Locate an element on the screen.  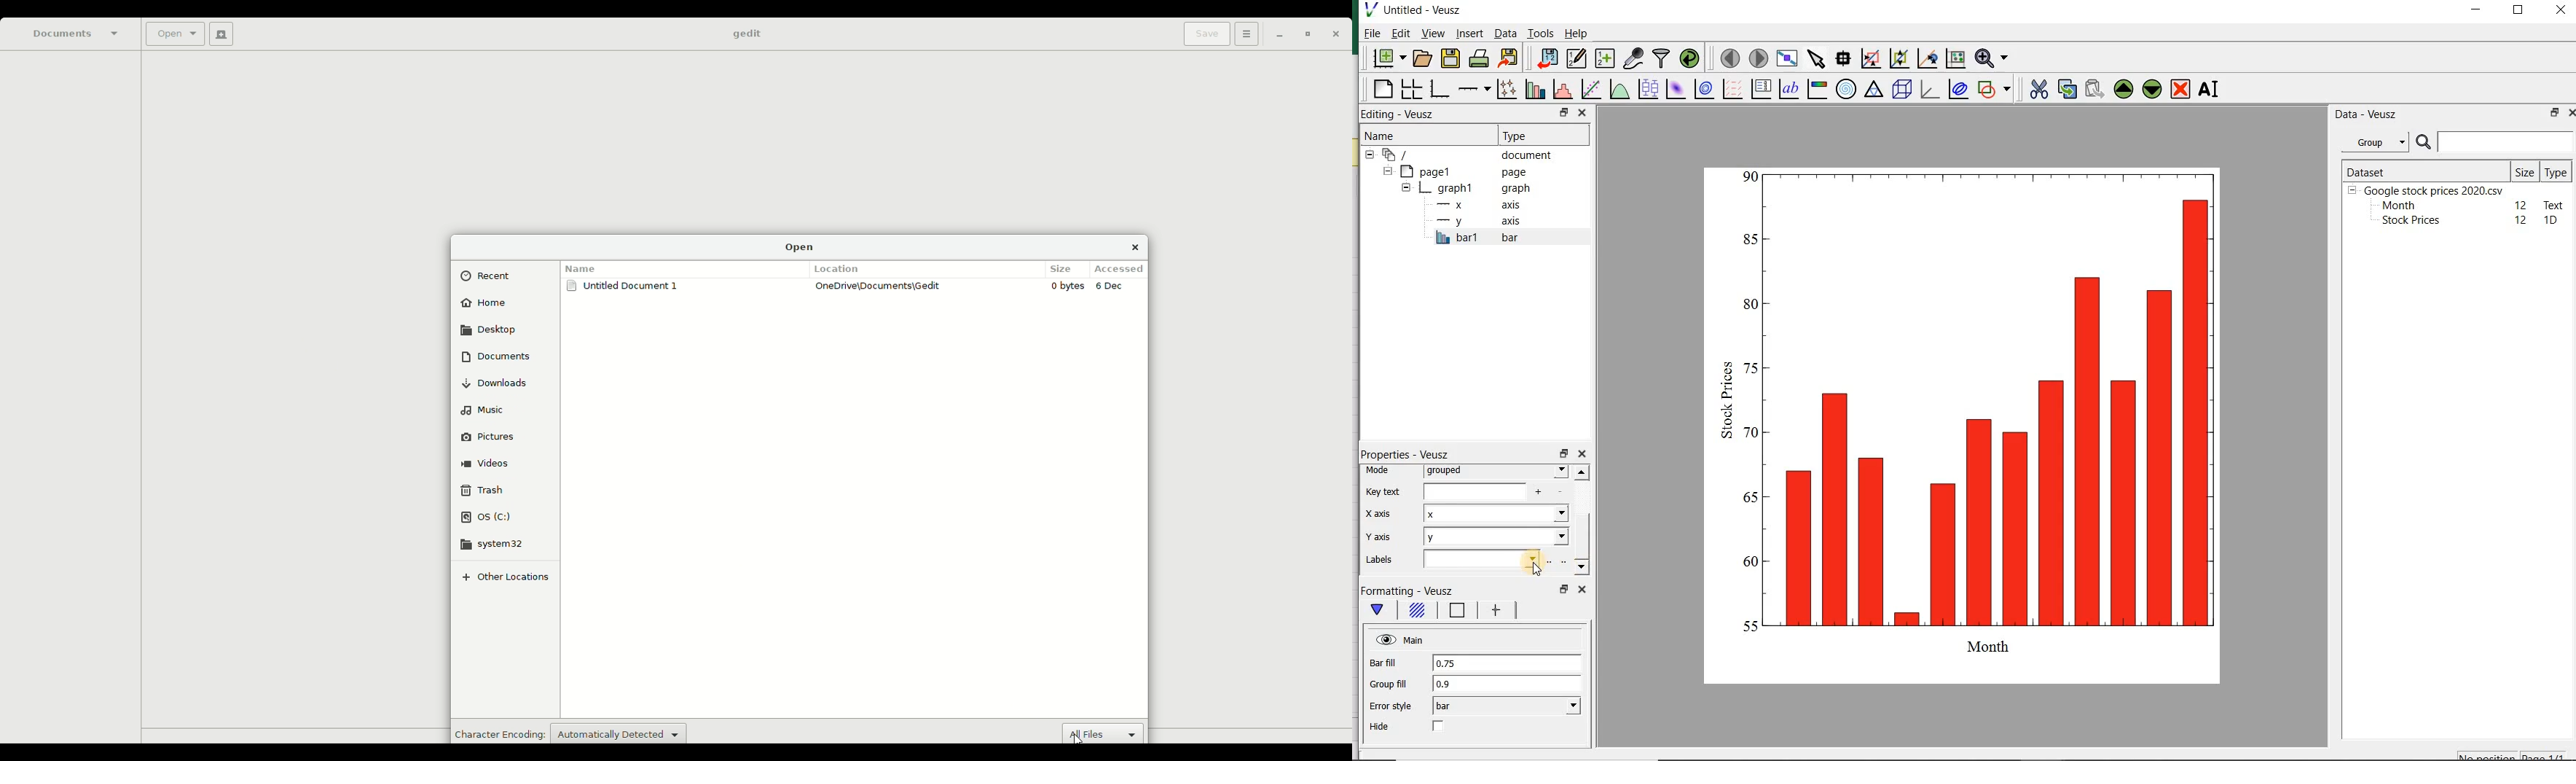
Type is located at coordinates (1534, 134).